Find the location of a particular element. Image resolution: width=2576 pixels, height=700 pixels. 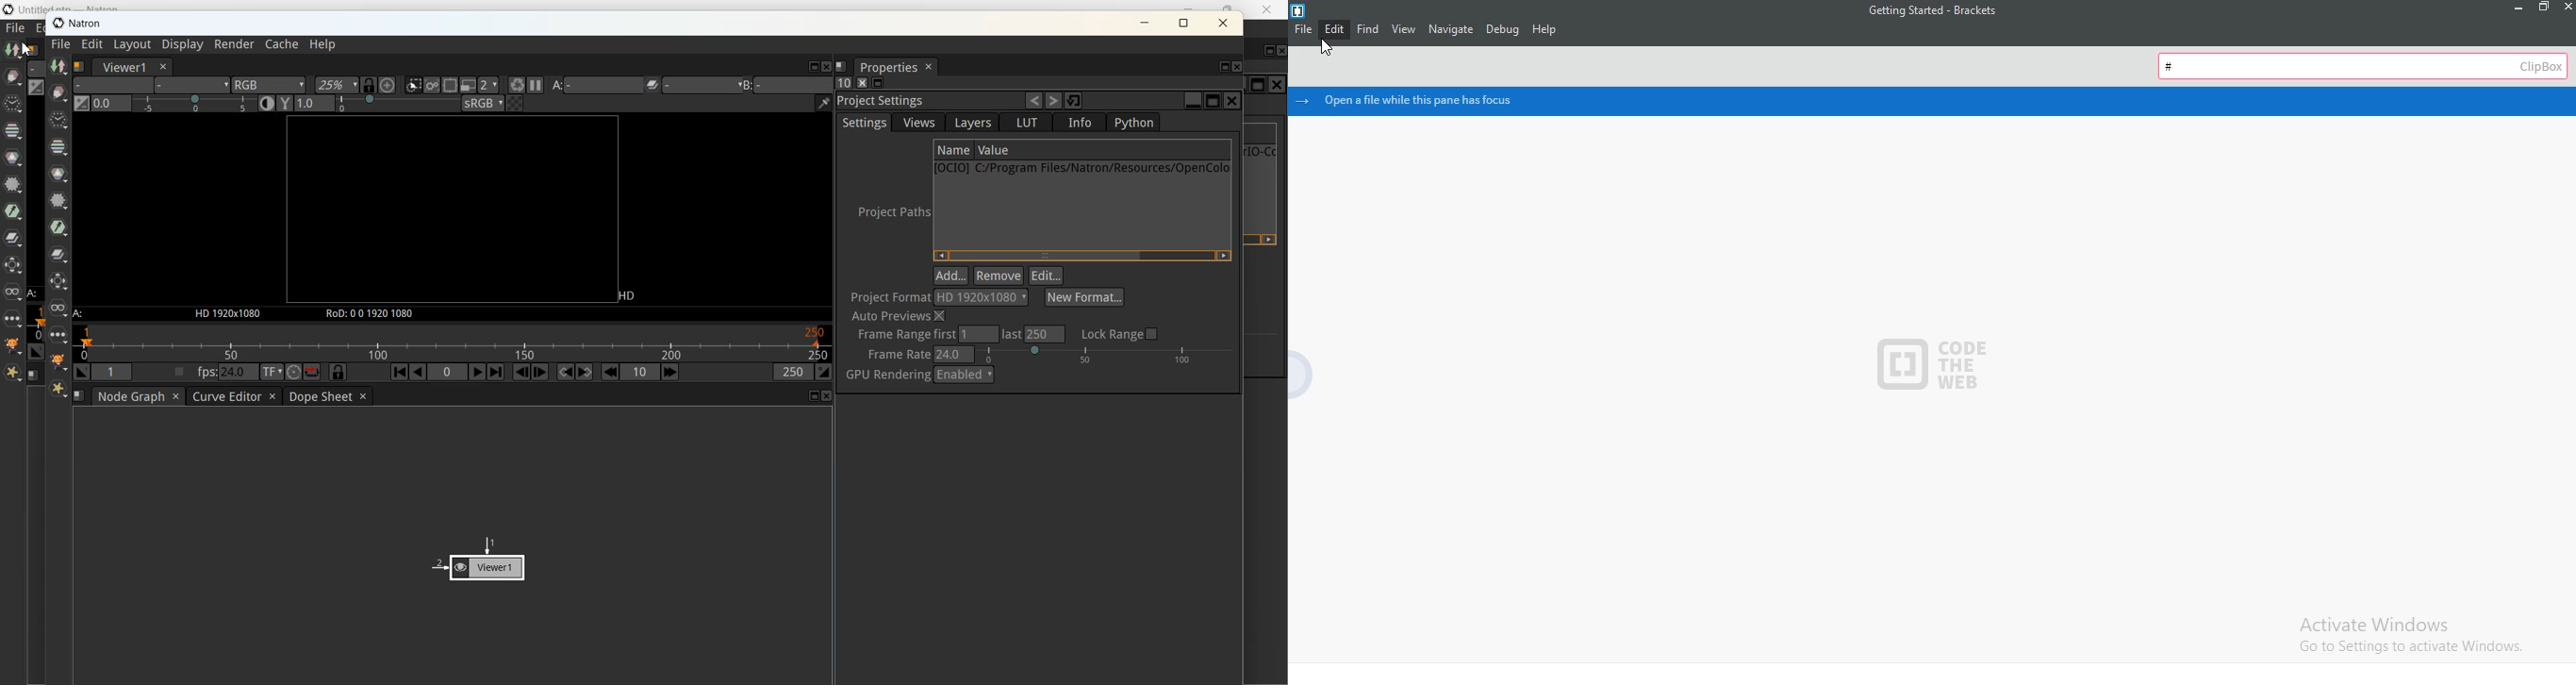

open a file while this pane has focus is located at coordinates (1936, 101).